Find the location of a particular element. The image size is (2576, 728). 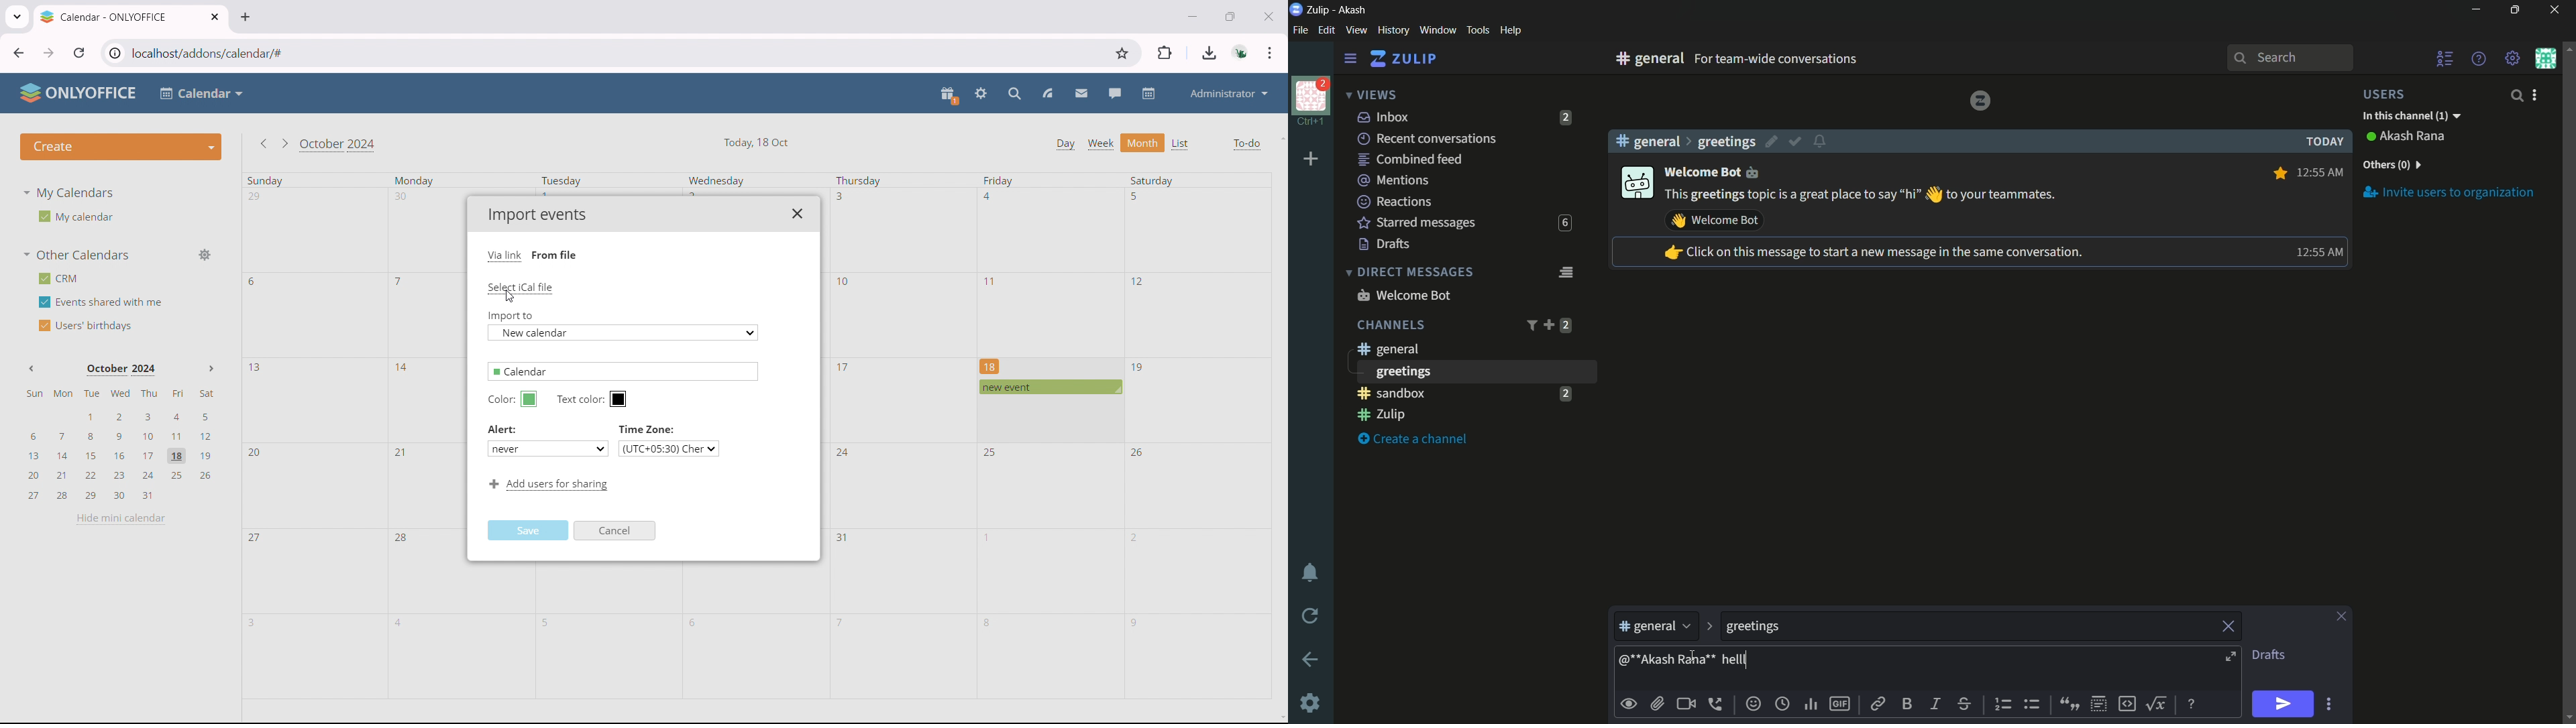

direct message feed is located at coordinates (1565, 271).